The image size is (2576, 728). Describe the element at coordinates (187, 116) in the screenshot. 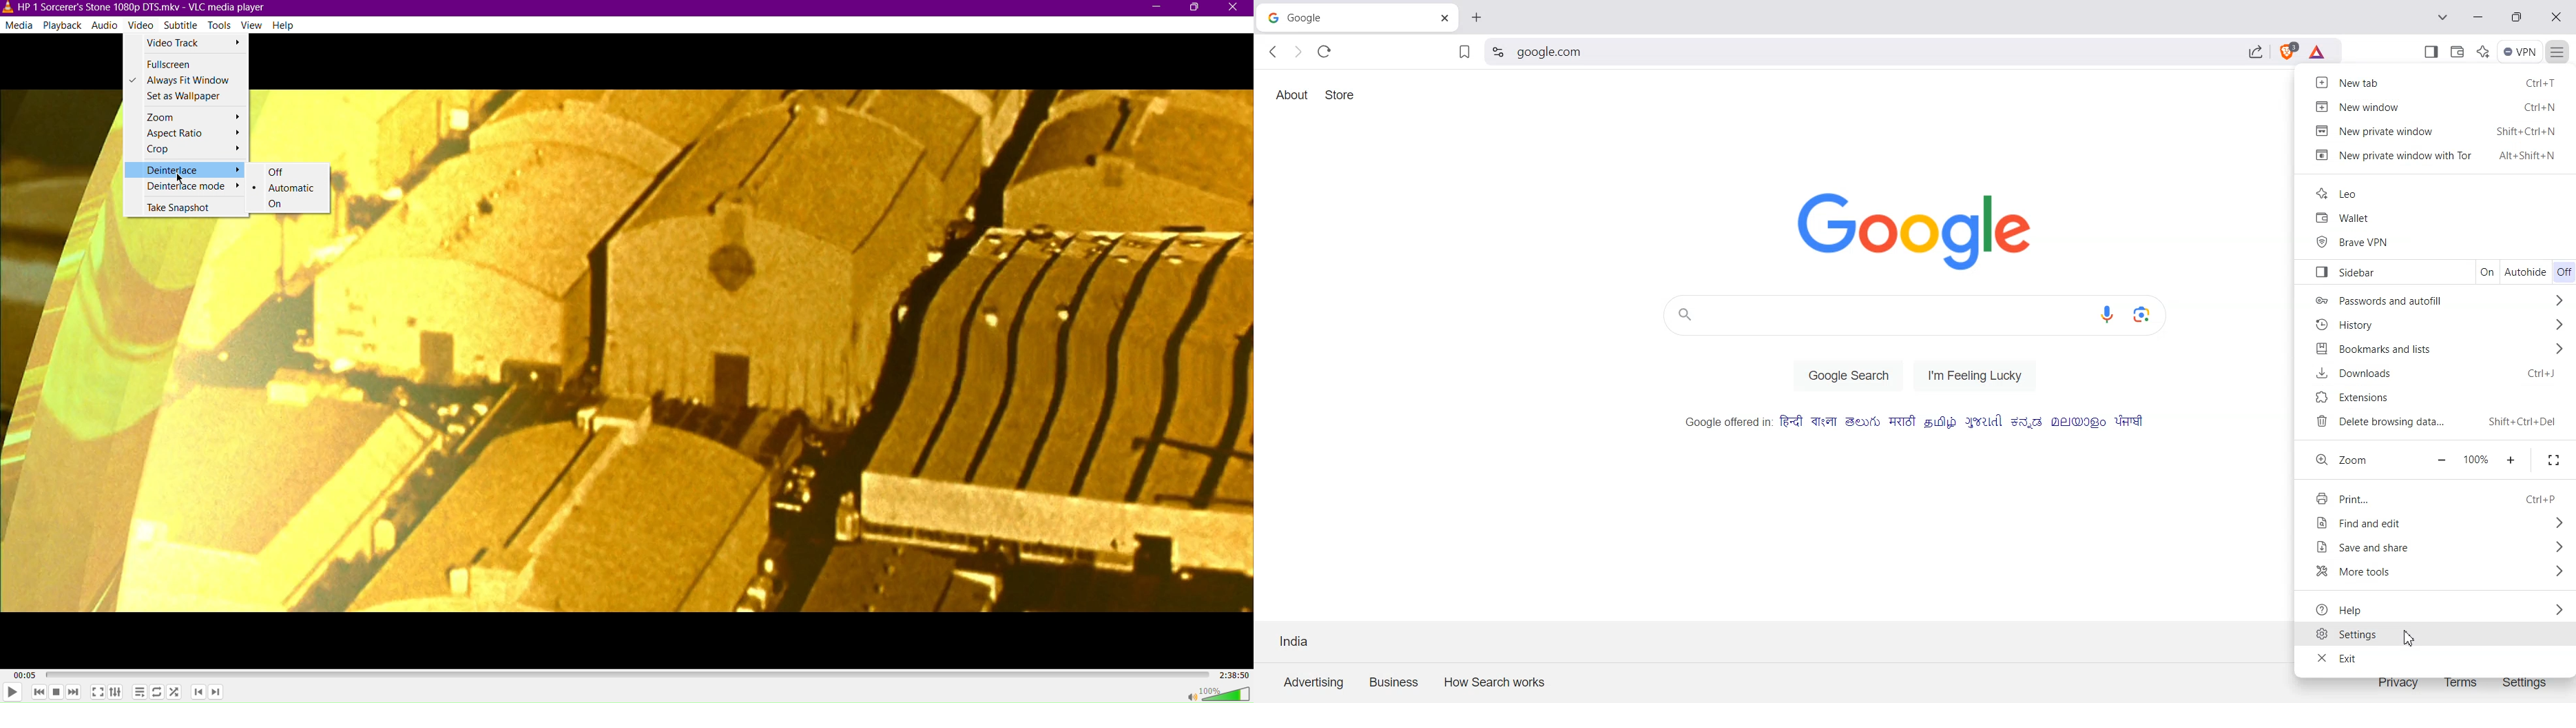

I see `Zoom` at that location.